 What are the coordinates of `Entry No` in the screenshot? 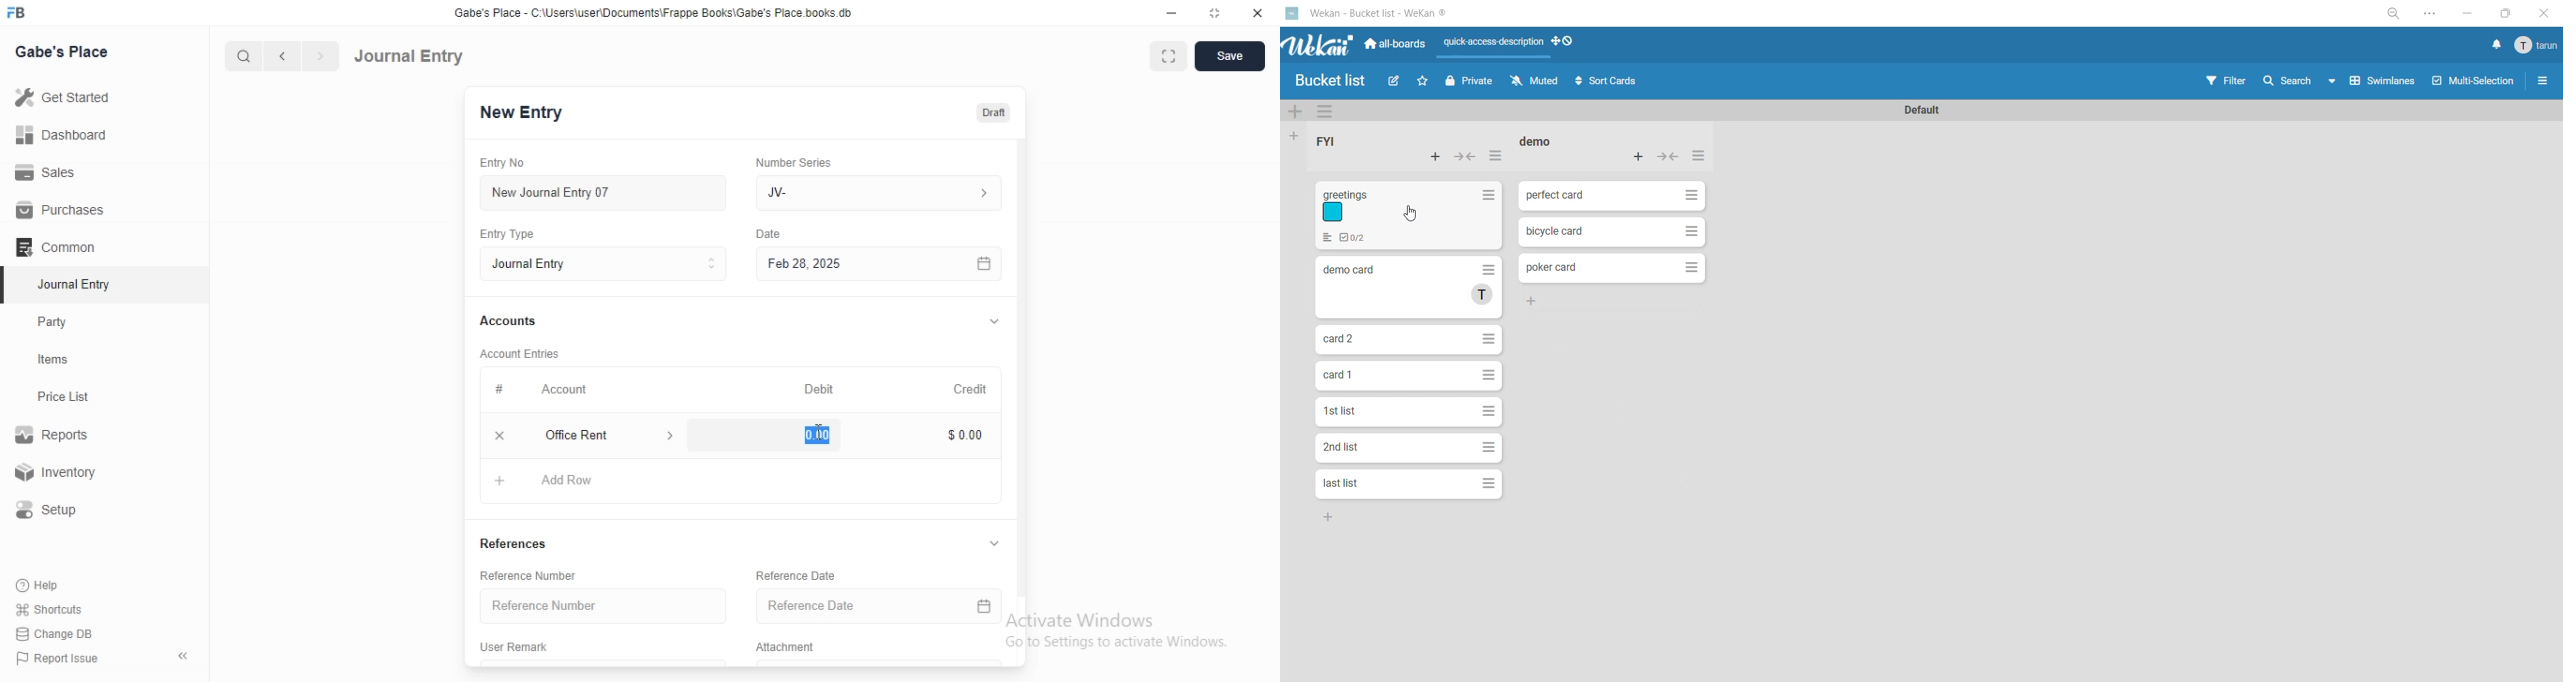 It's located at (506, 163).